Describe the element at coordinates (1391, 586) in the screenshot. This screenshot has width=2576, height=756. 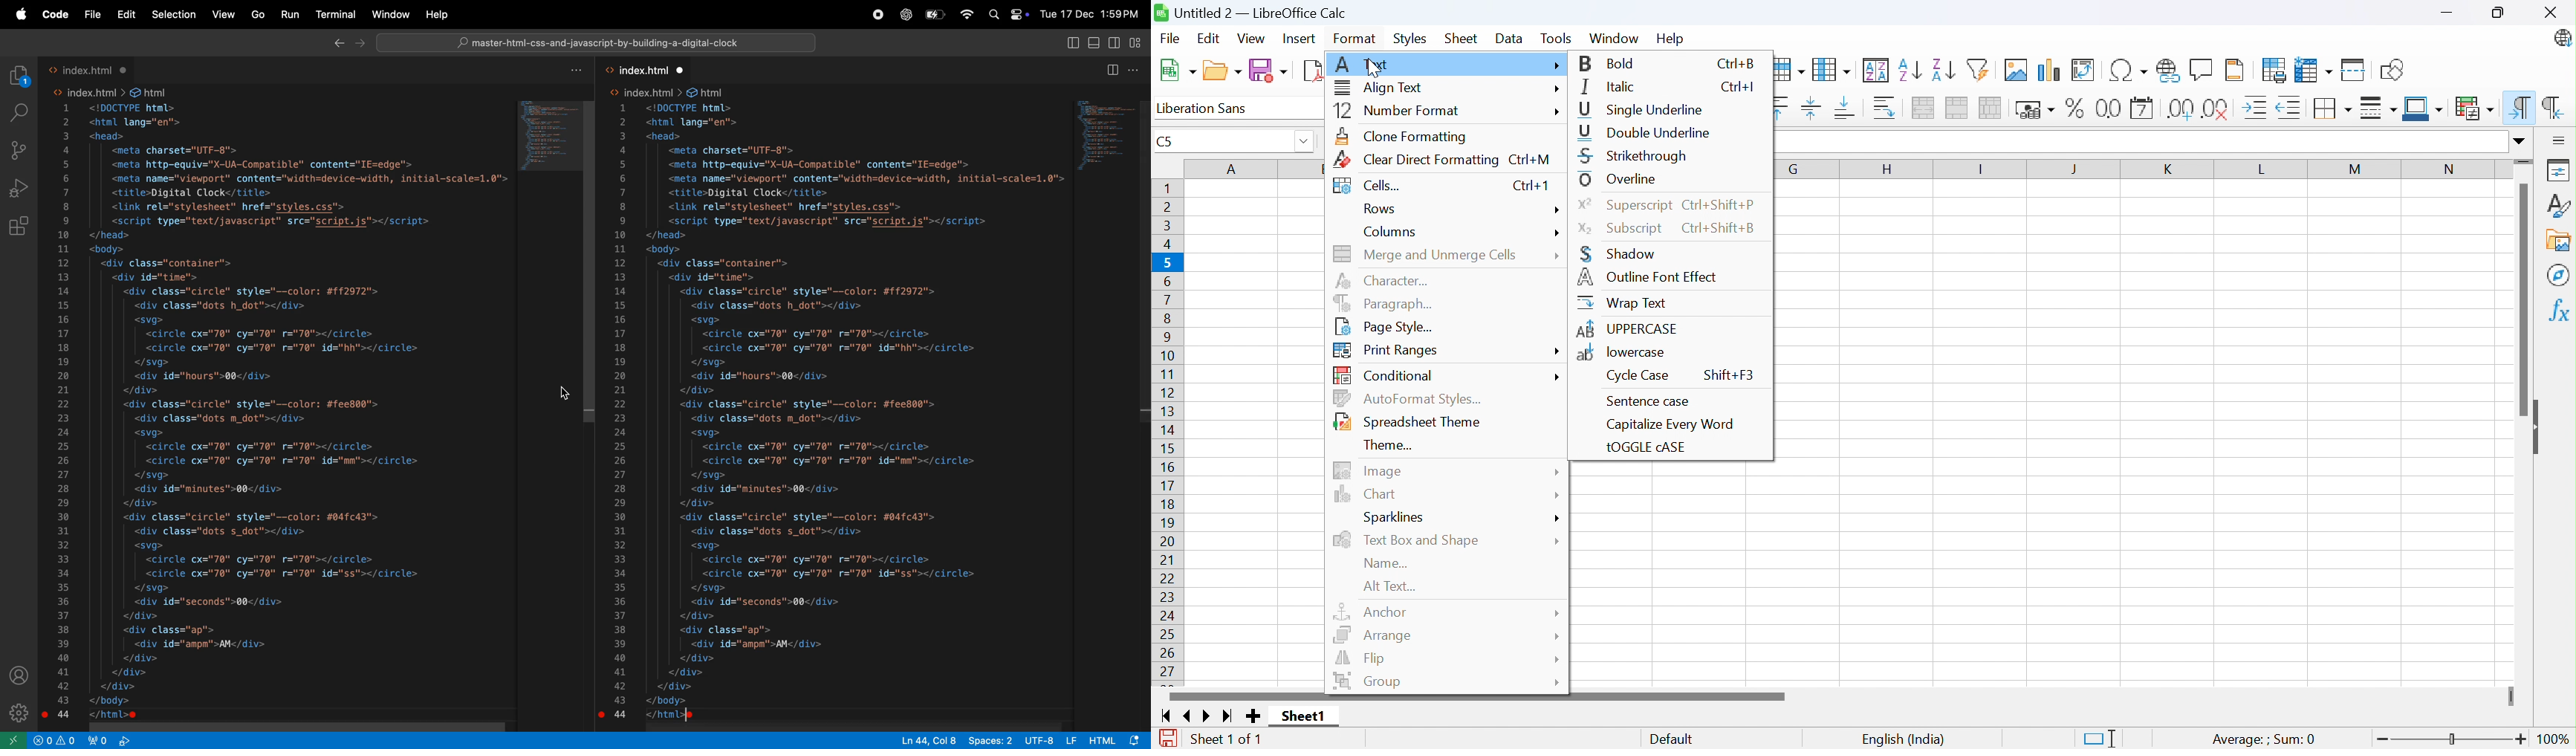
I see `Alt text` at that location.